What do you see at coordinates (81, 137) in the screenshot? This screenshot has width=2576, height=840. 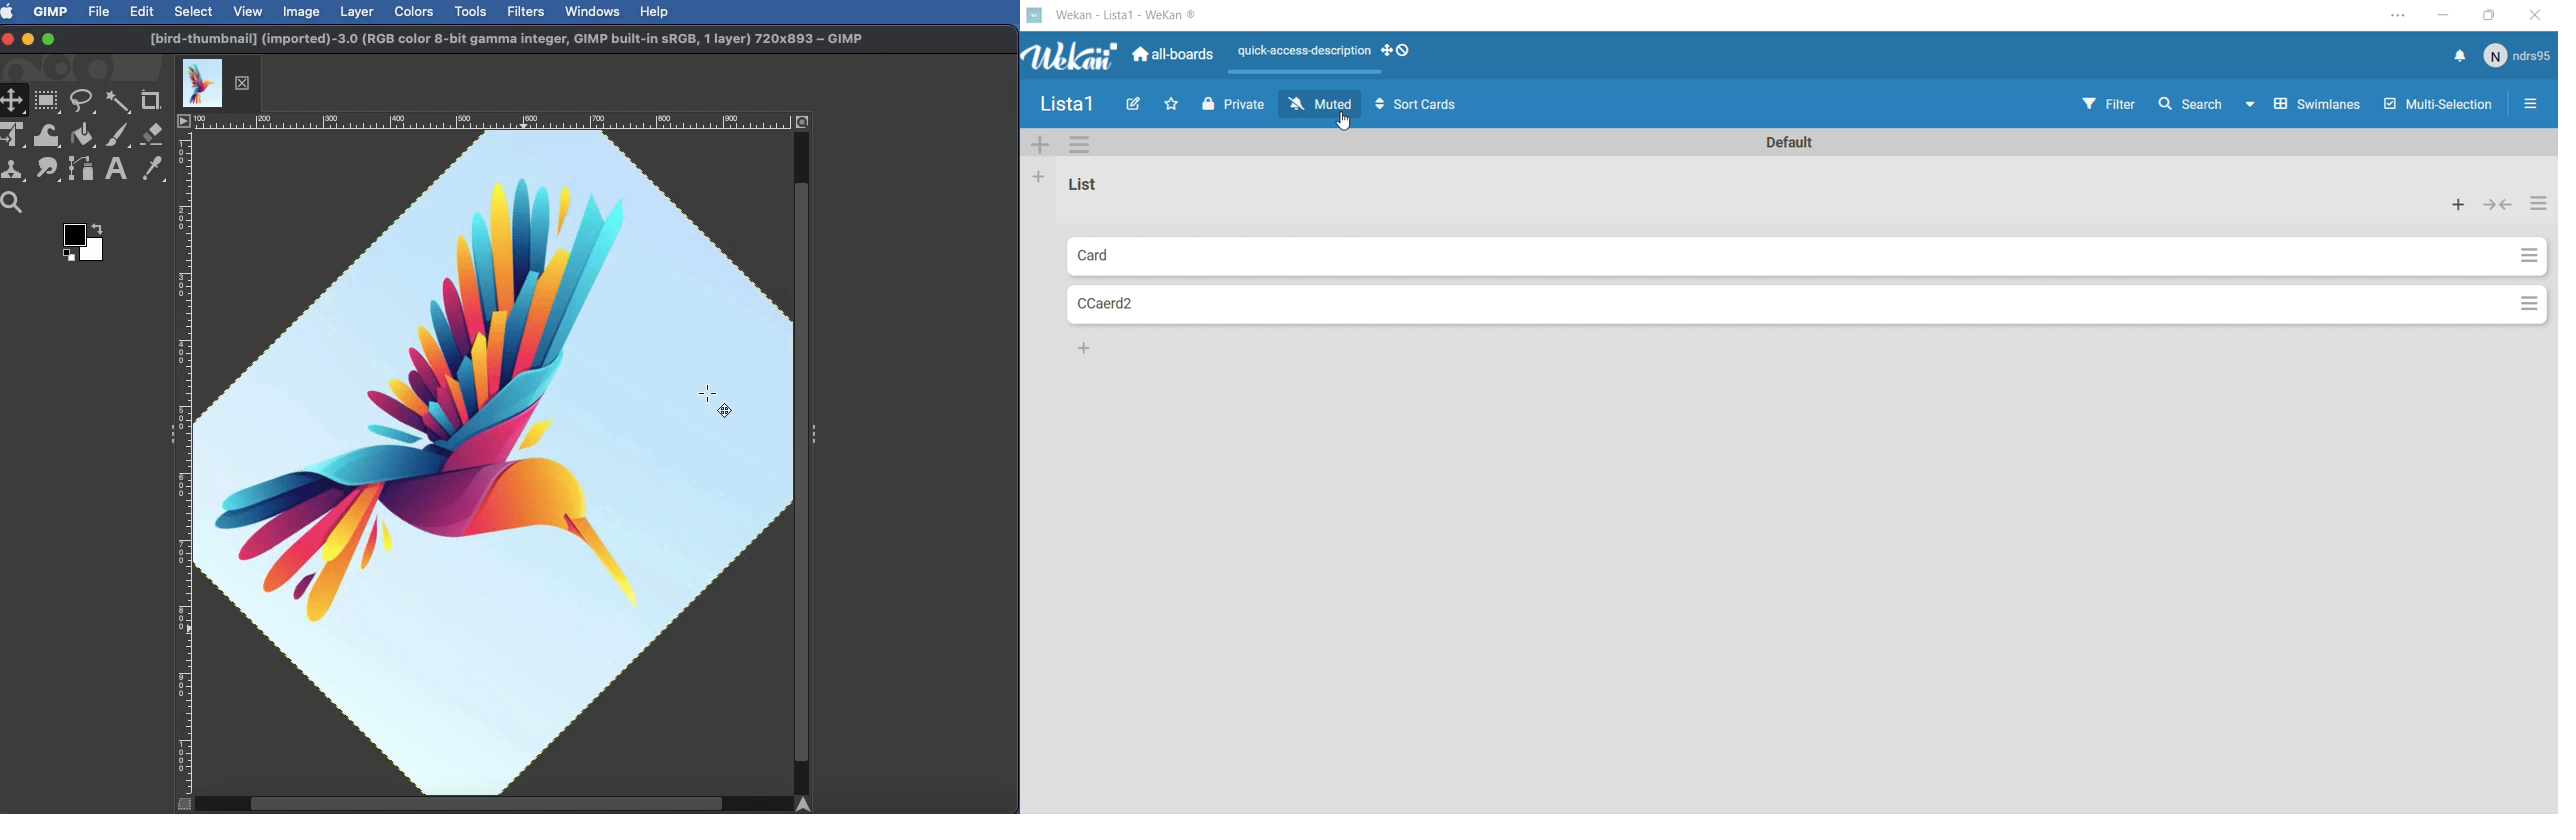 I see `Fill color` at bounding box center [81, 137].